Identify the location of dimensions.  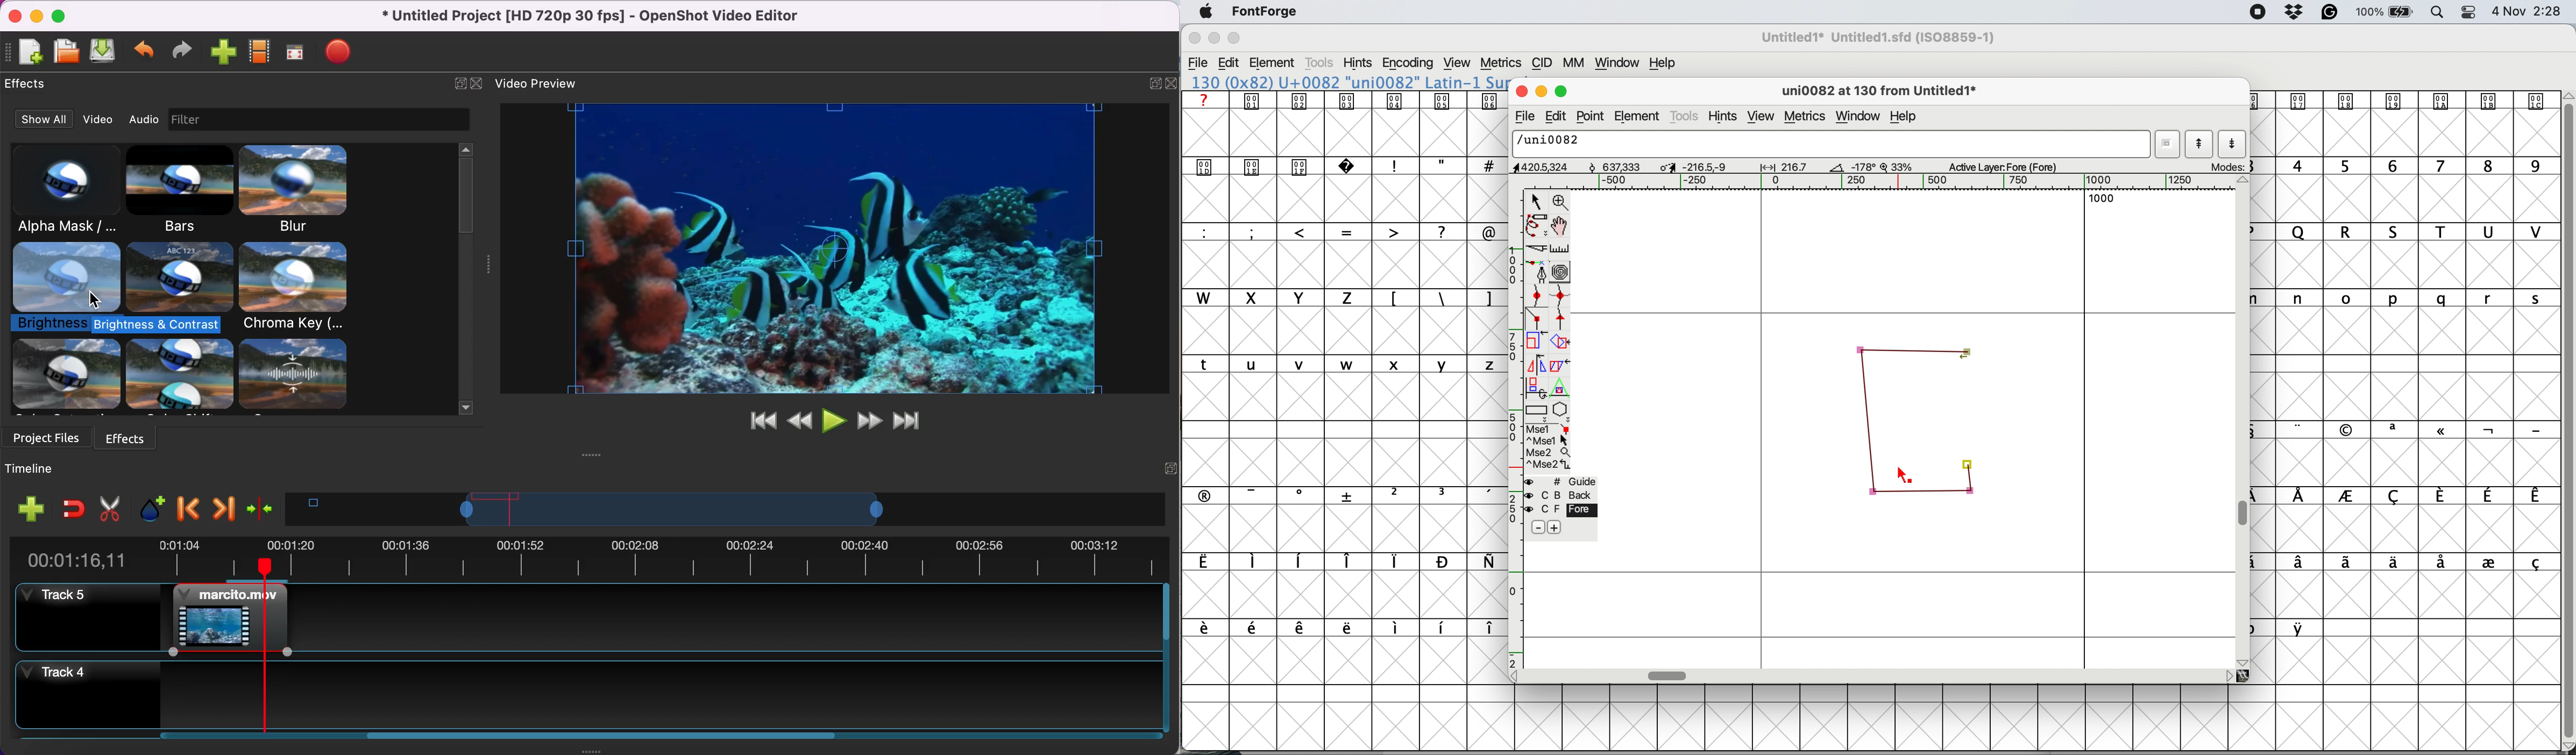
(1683, 166).